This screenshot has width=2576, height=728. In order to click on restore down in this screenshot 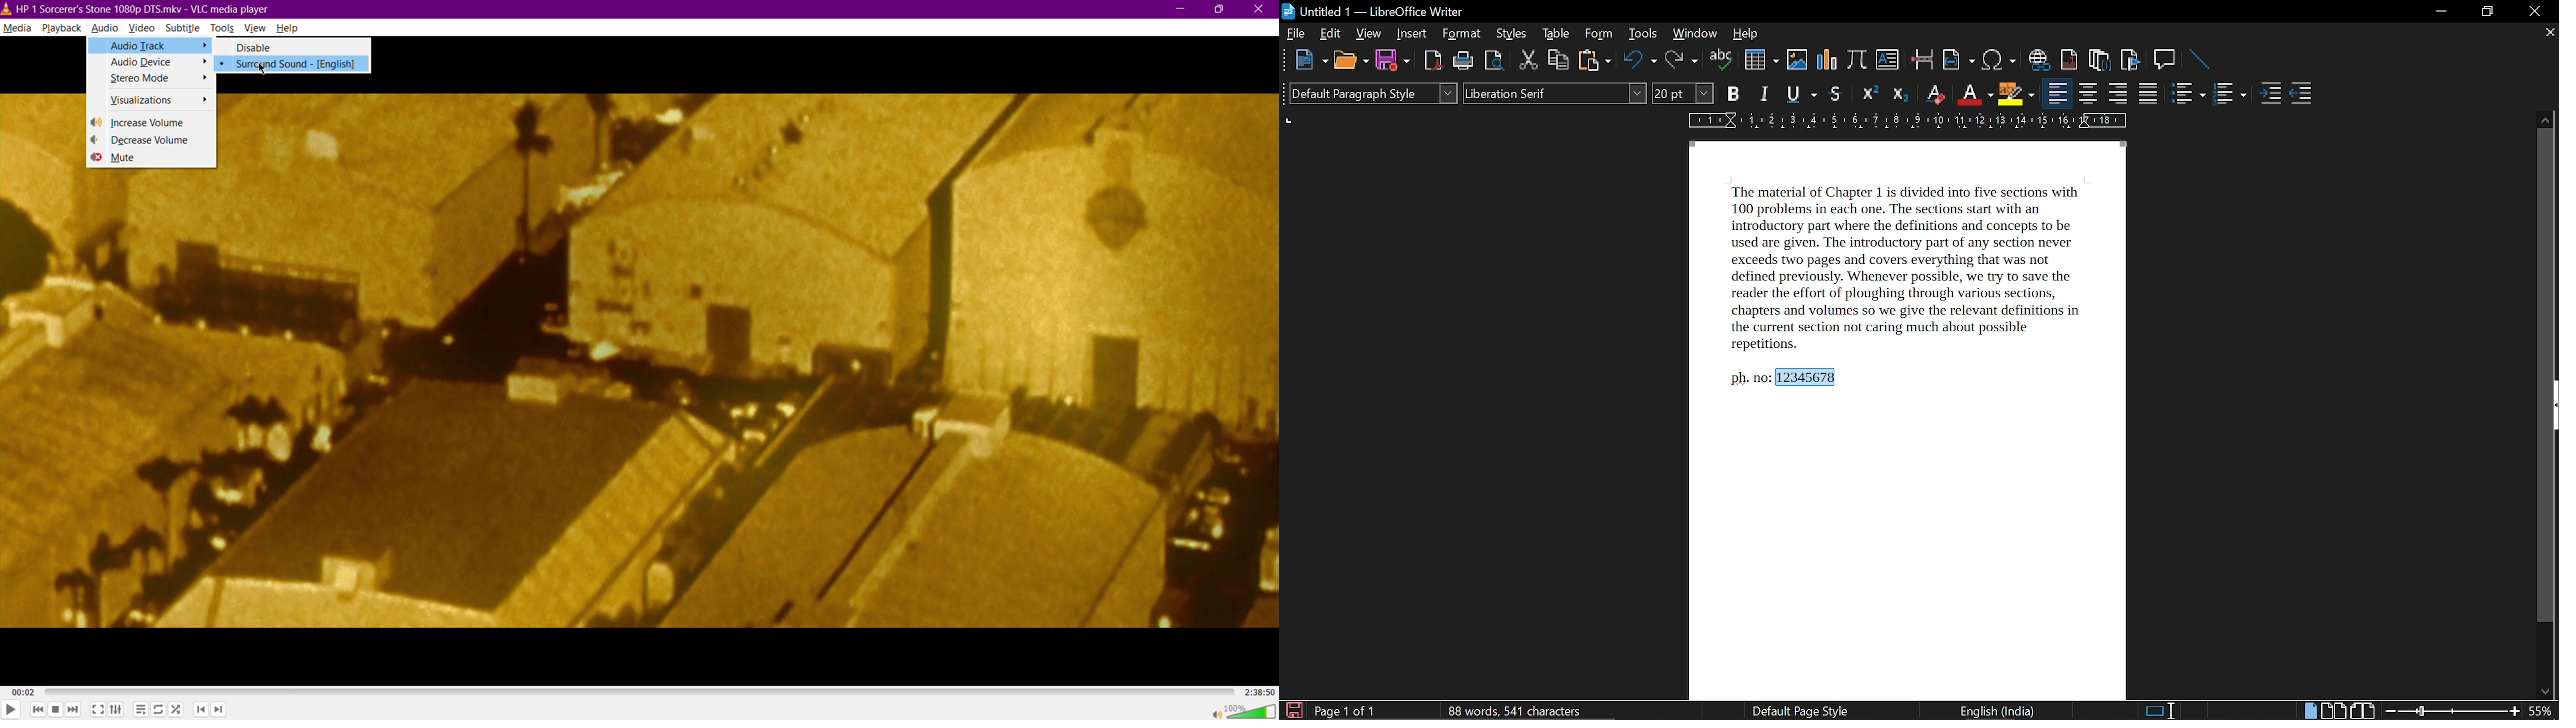, I will do `click(2486, 12)`.